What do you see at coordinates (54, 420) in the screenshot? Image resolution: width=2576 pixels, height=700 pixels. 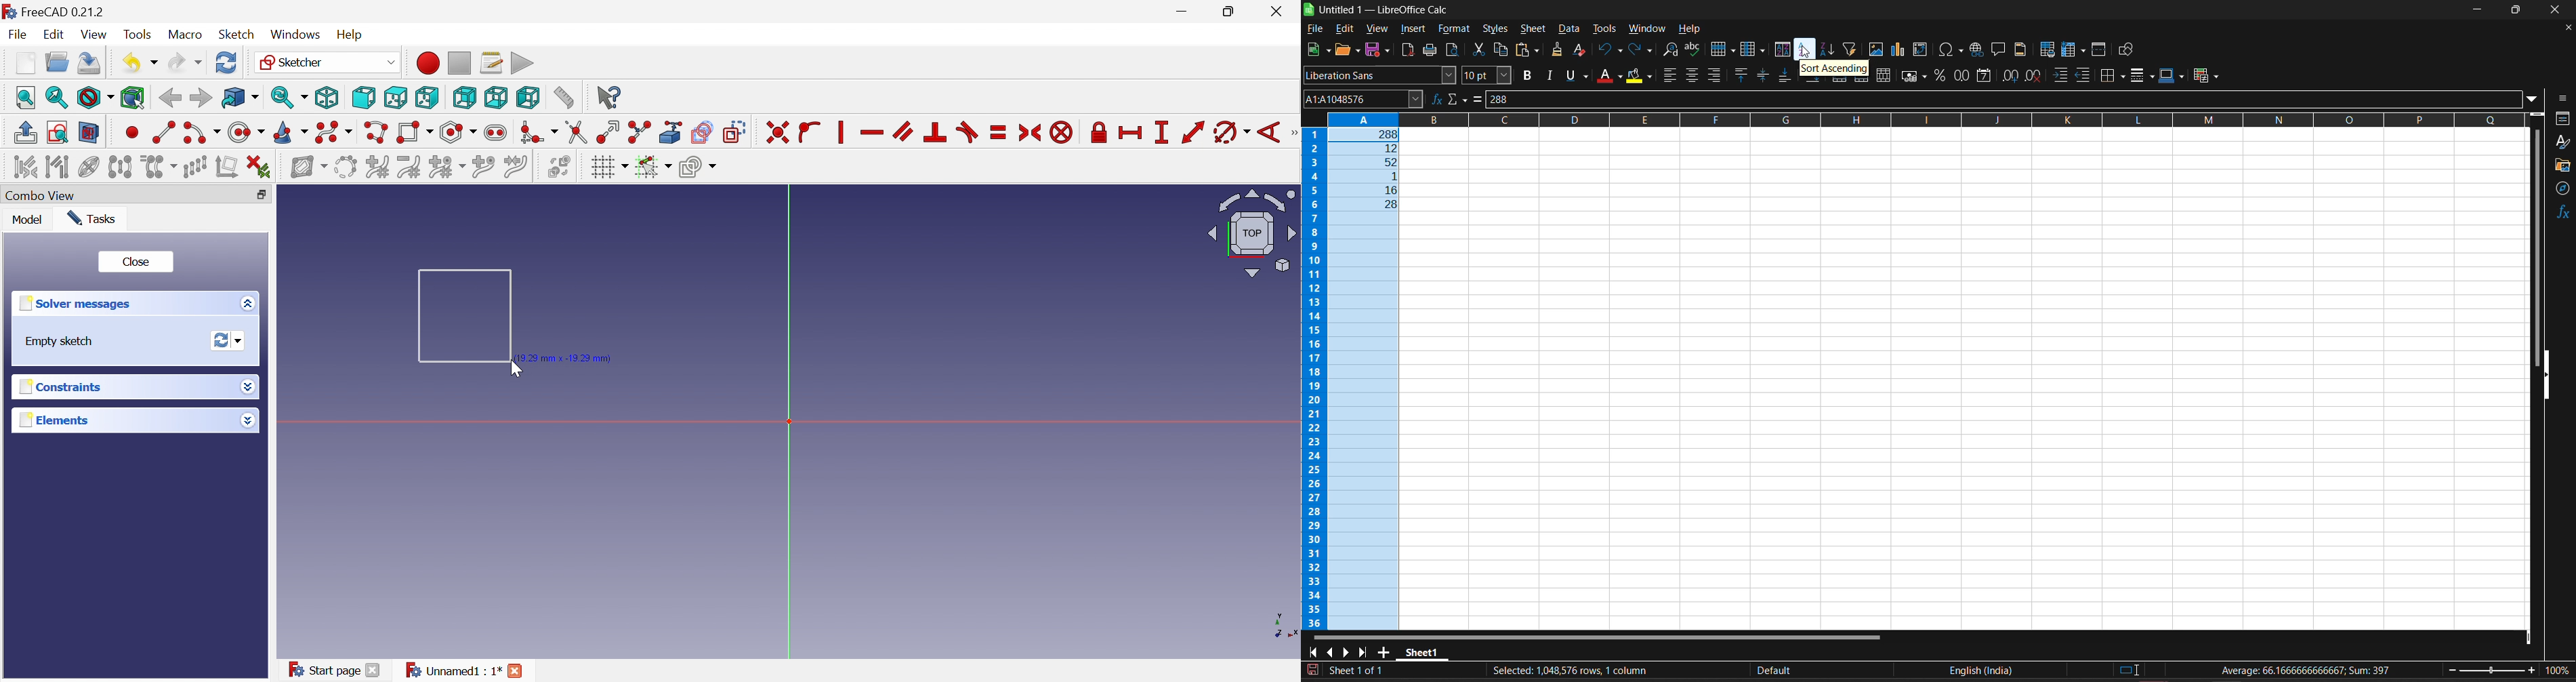 I see `Elements` at bounding box center [54, 420].